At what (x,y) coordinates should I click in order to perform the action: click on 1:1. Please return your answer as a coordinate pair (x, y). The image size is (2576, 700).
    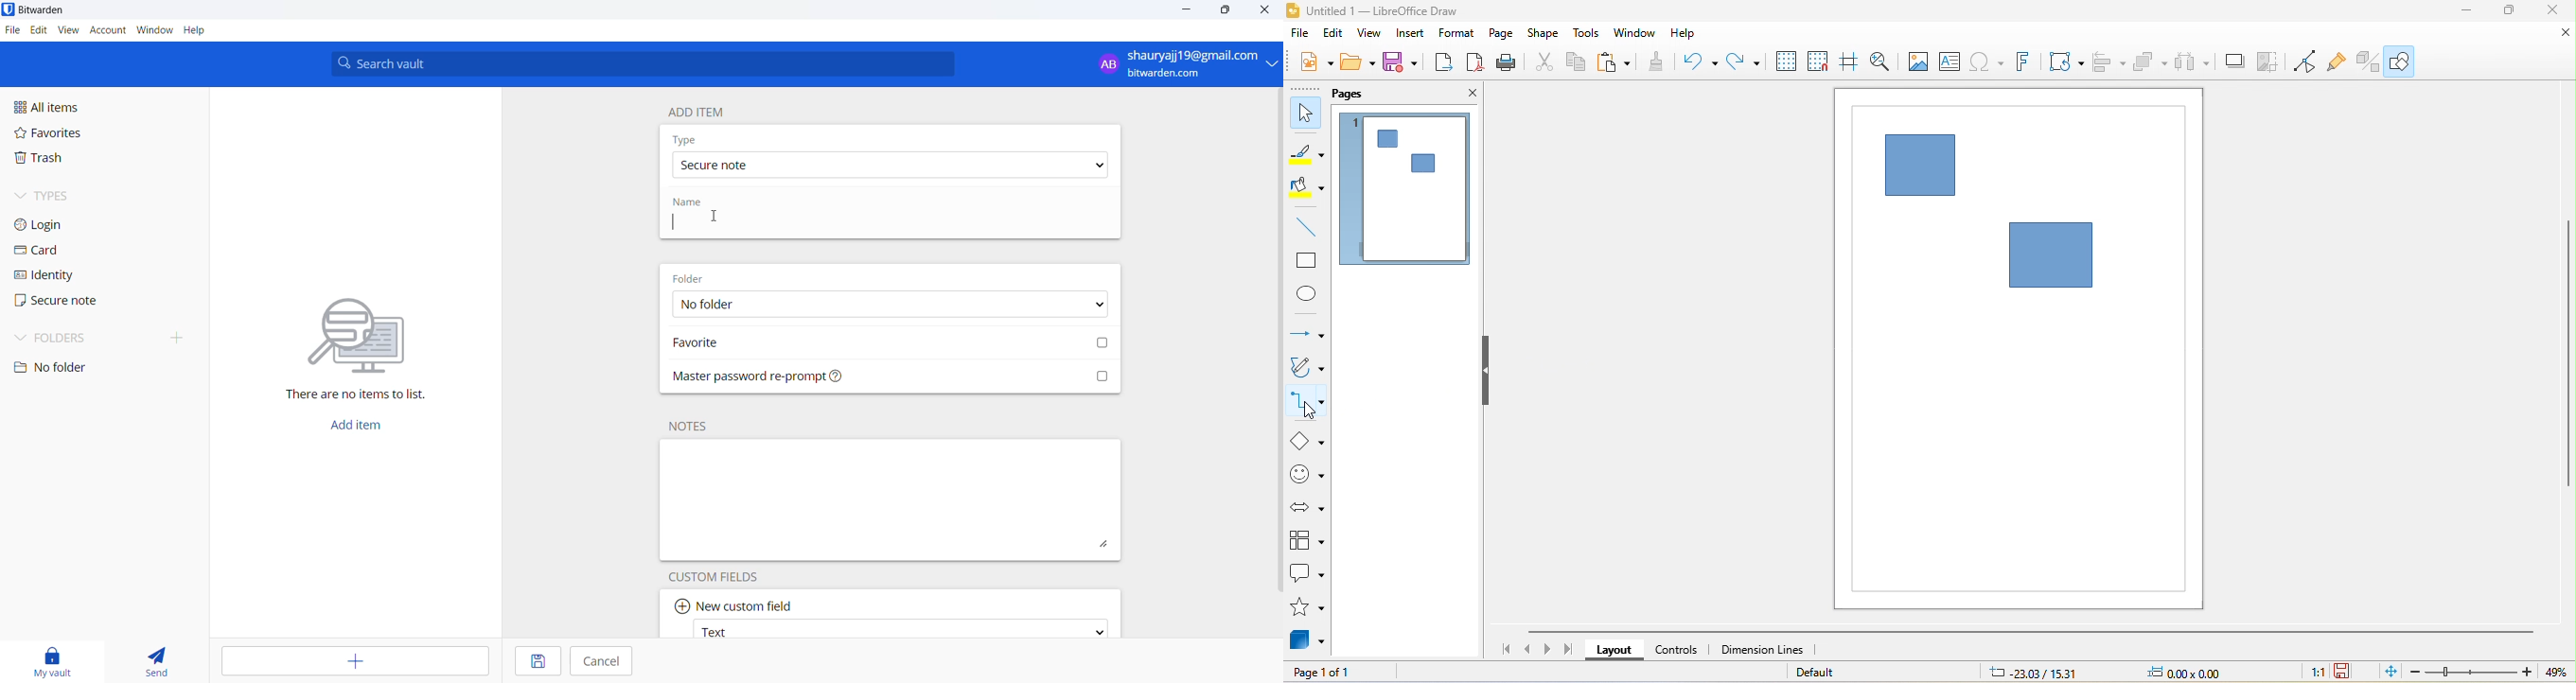
    Looking at the image, I should click on (2317, 672).